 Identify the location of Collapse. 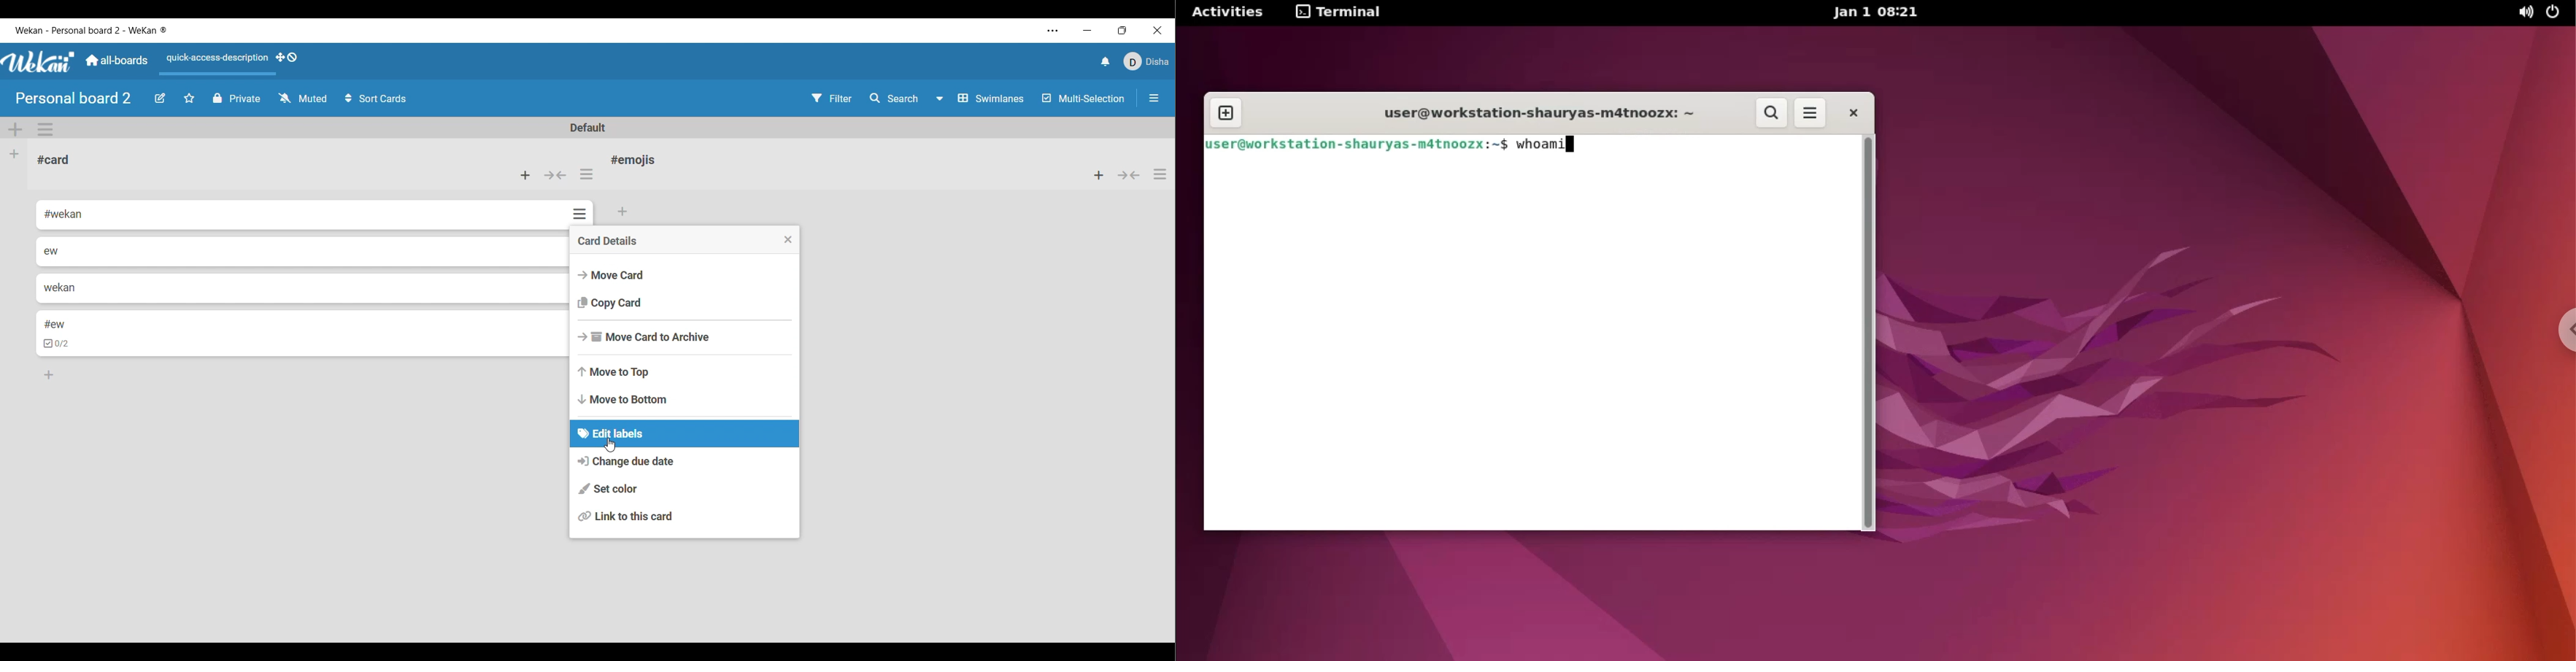
(556, 175).